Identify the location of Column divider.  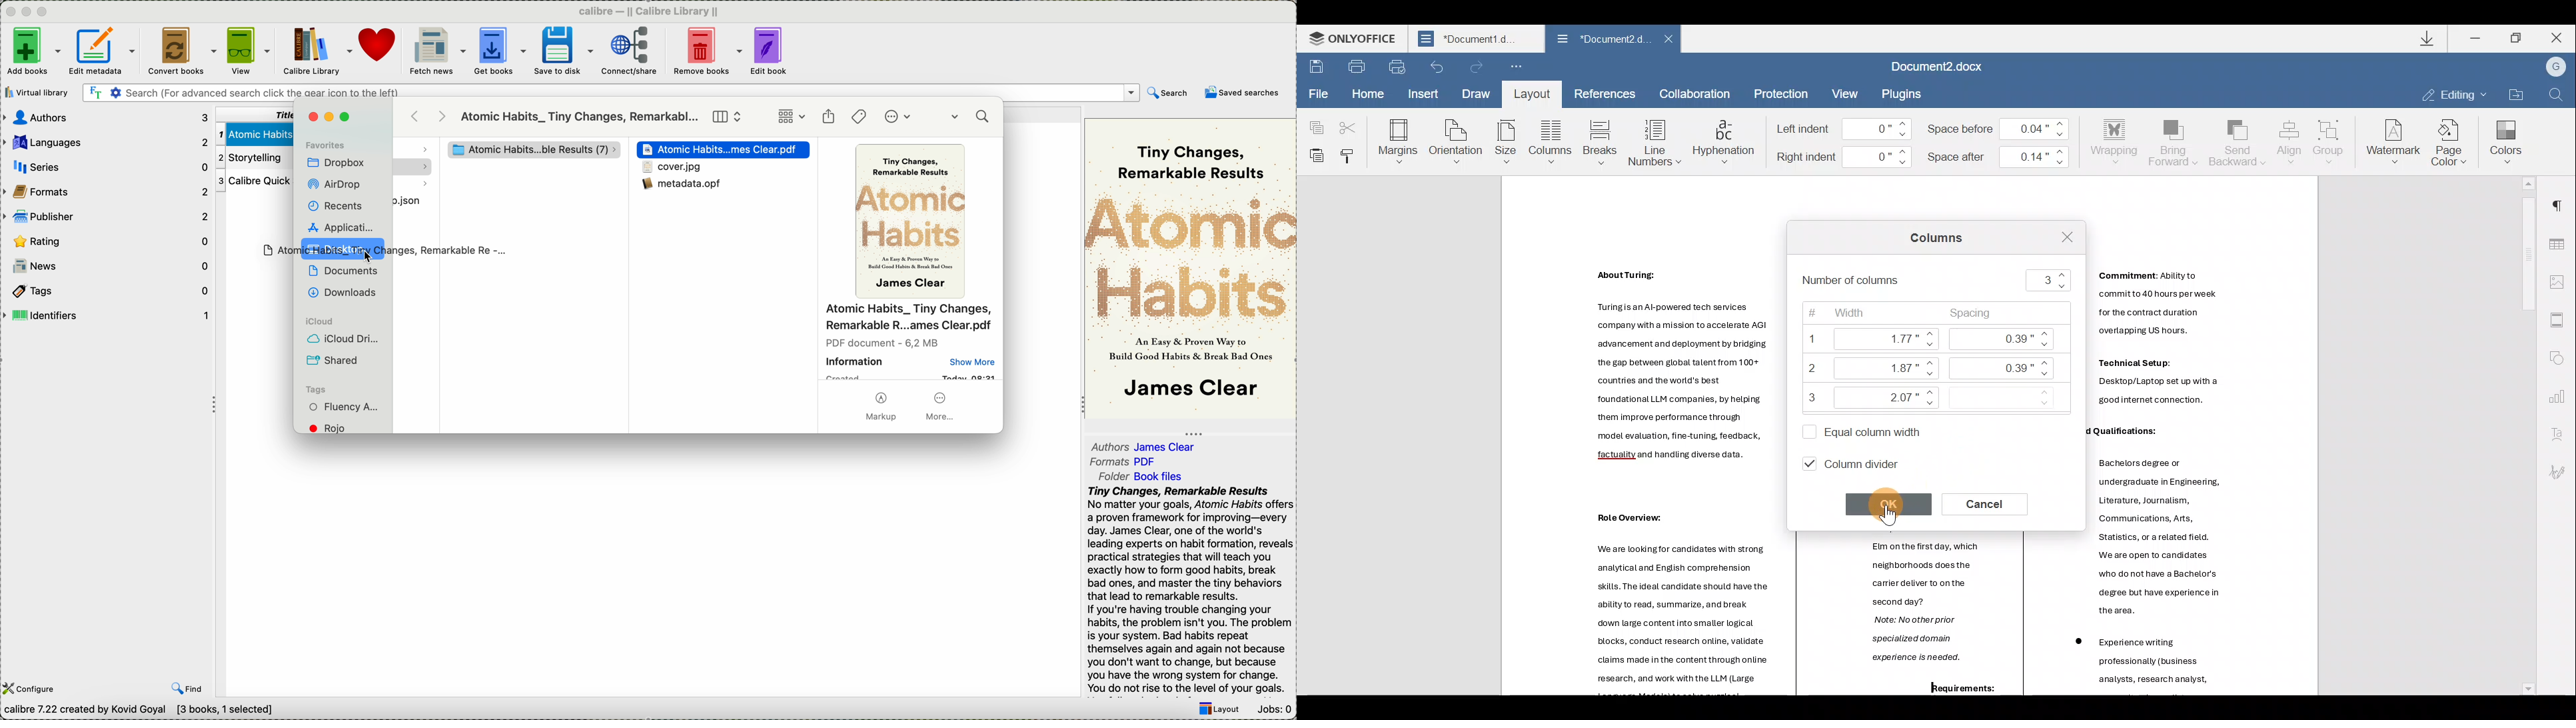
(1863, 463).